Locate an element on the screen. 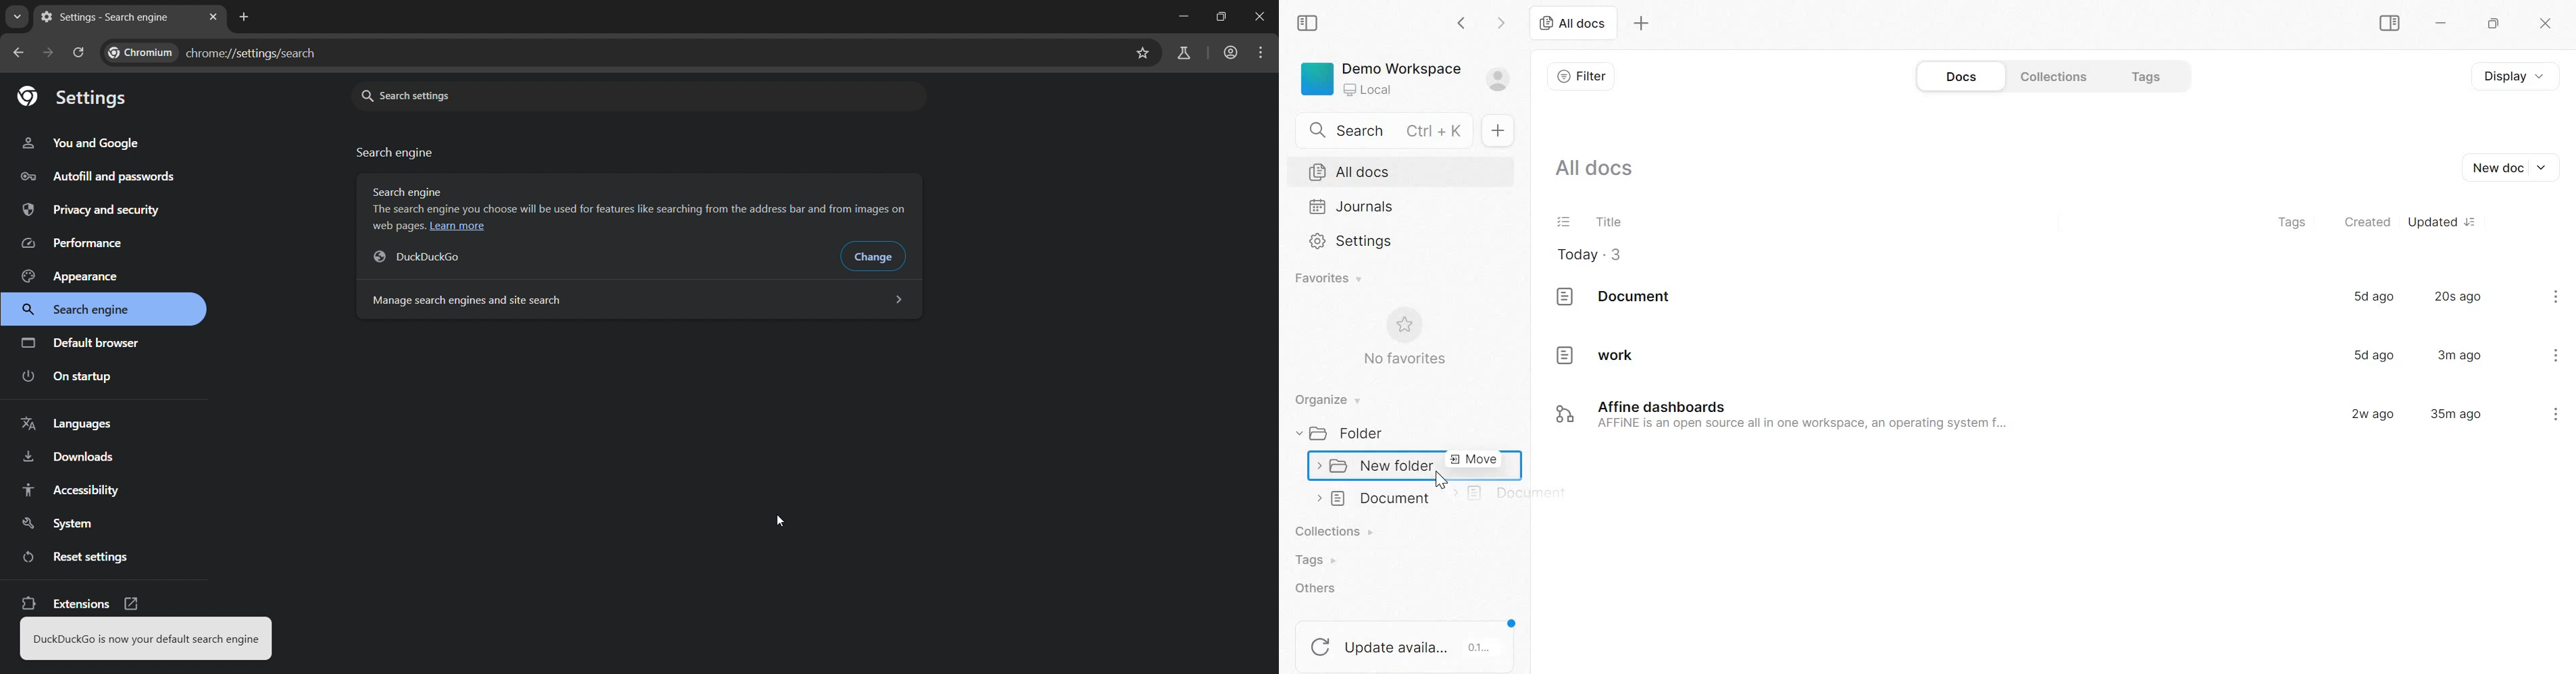  change is located at coordinates (878, 258).